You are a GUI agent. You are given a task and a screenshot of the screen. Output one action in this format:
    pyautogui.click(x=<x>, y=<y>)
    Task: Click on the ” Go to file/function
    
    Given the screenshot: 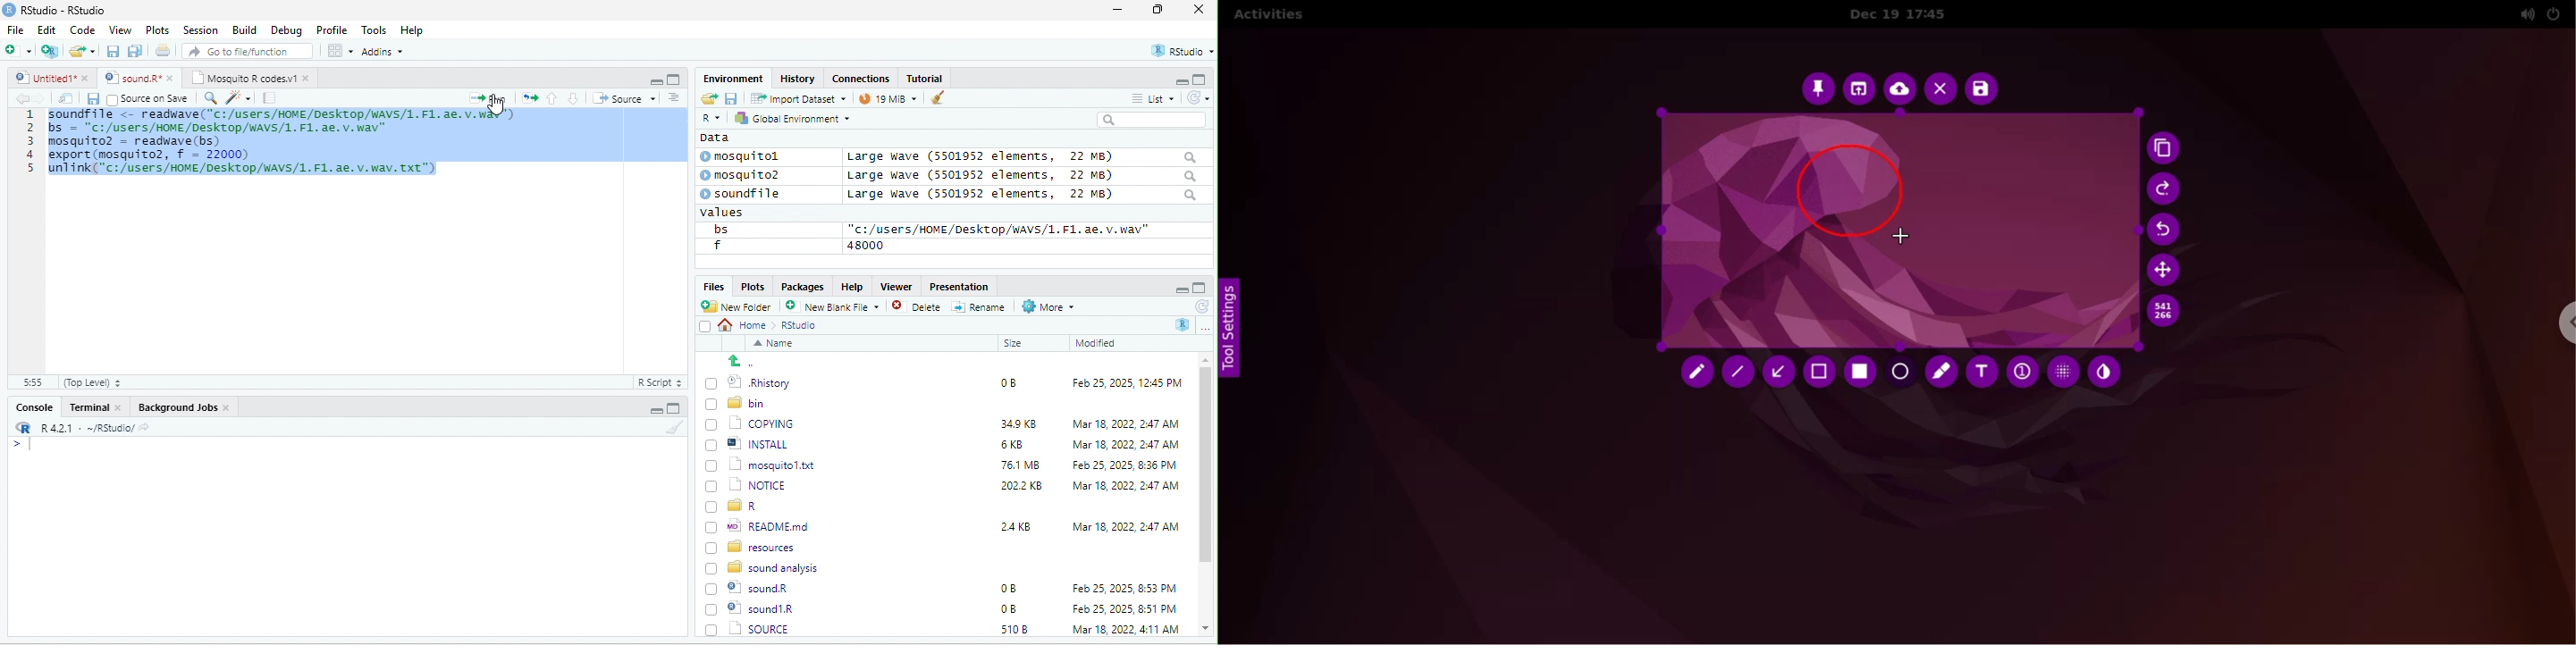 What is the action you would take?
    pyautogui.click(x=248, y=53)
    